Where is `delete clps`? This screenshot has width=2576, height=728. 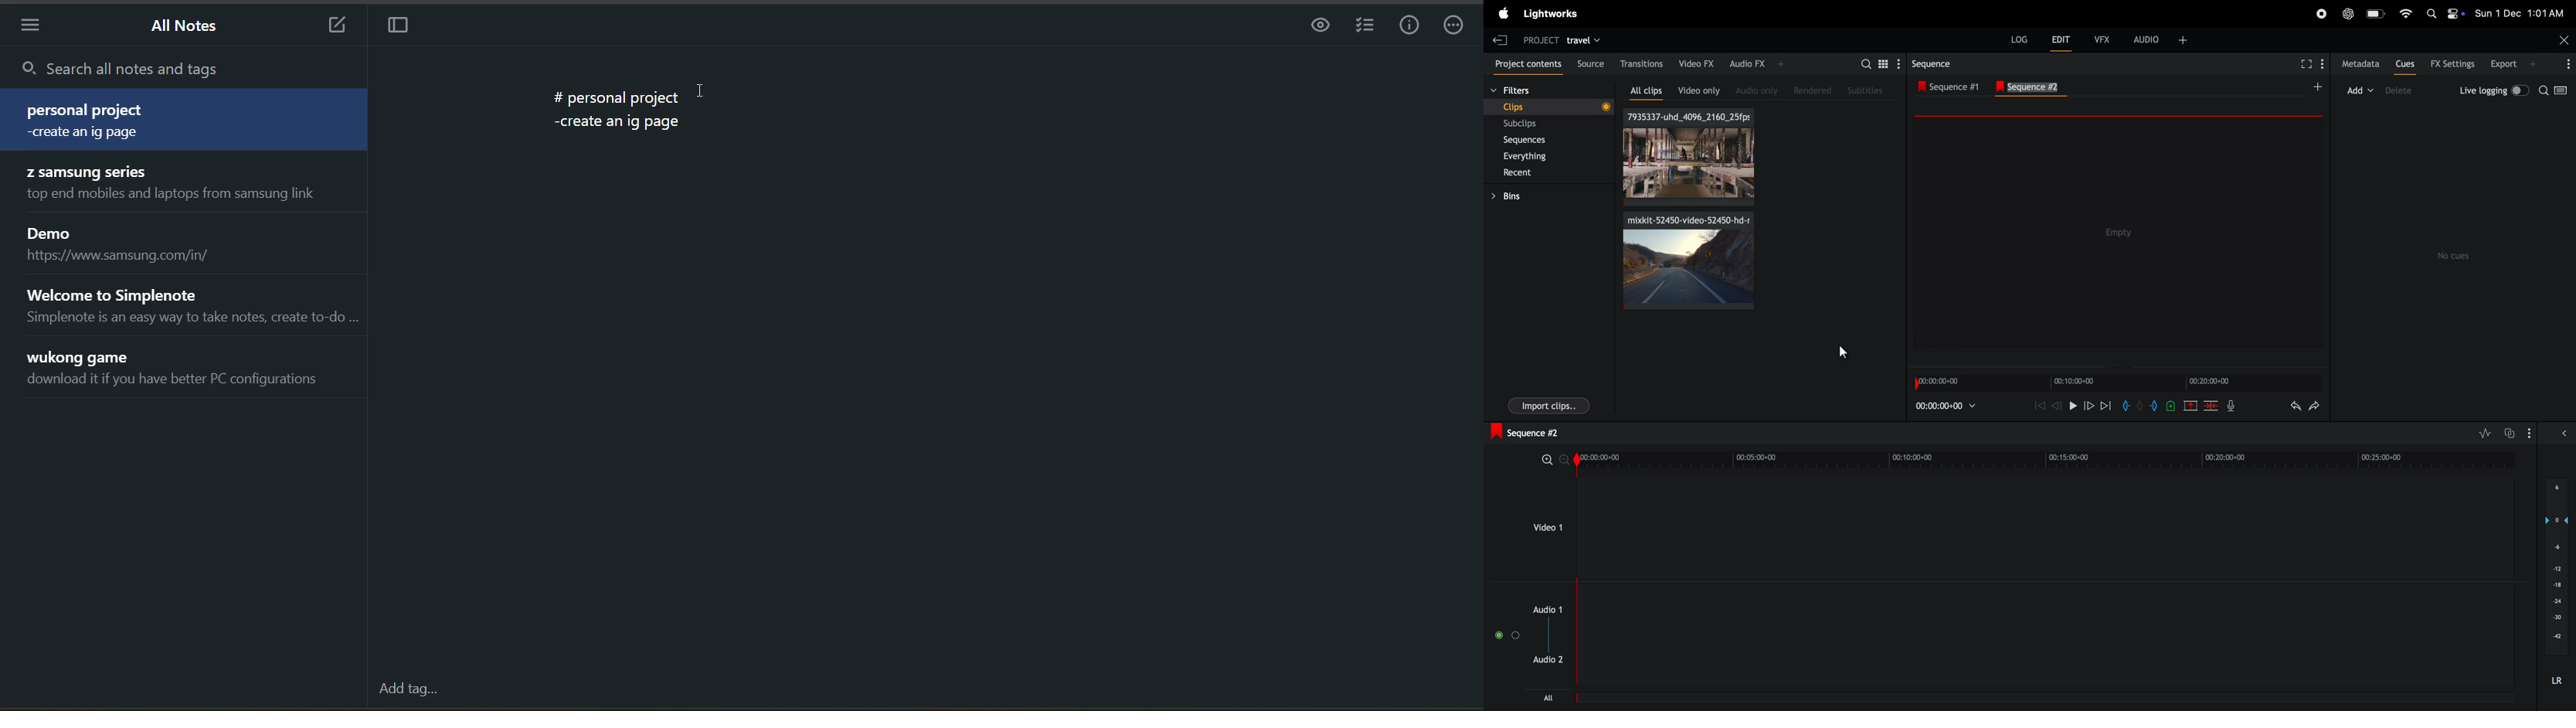 delete clps is located at coordinates (2211, 406).